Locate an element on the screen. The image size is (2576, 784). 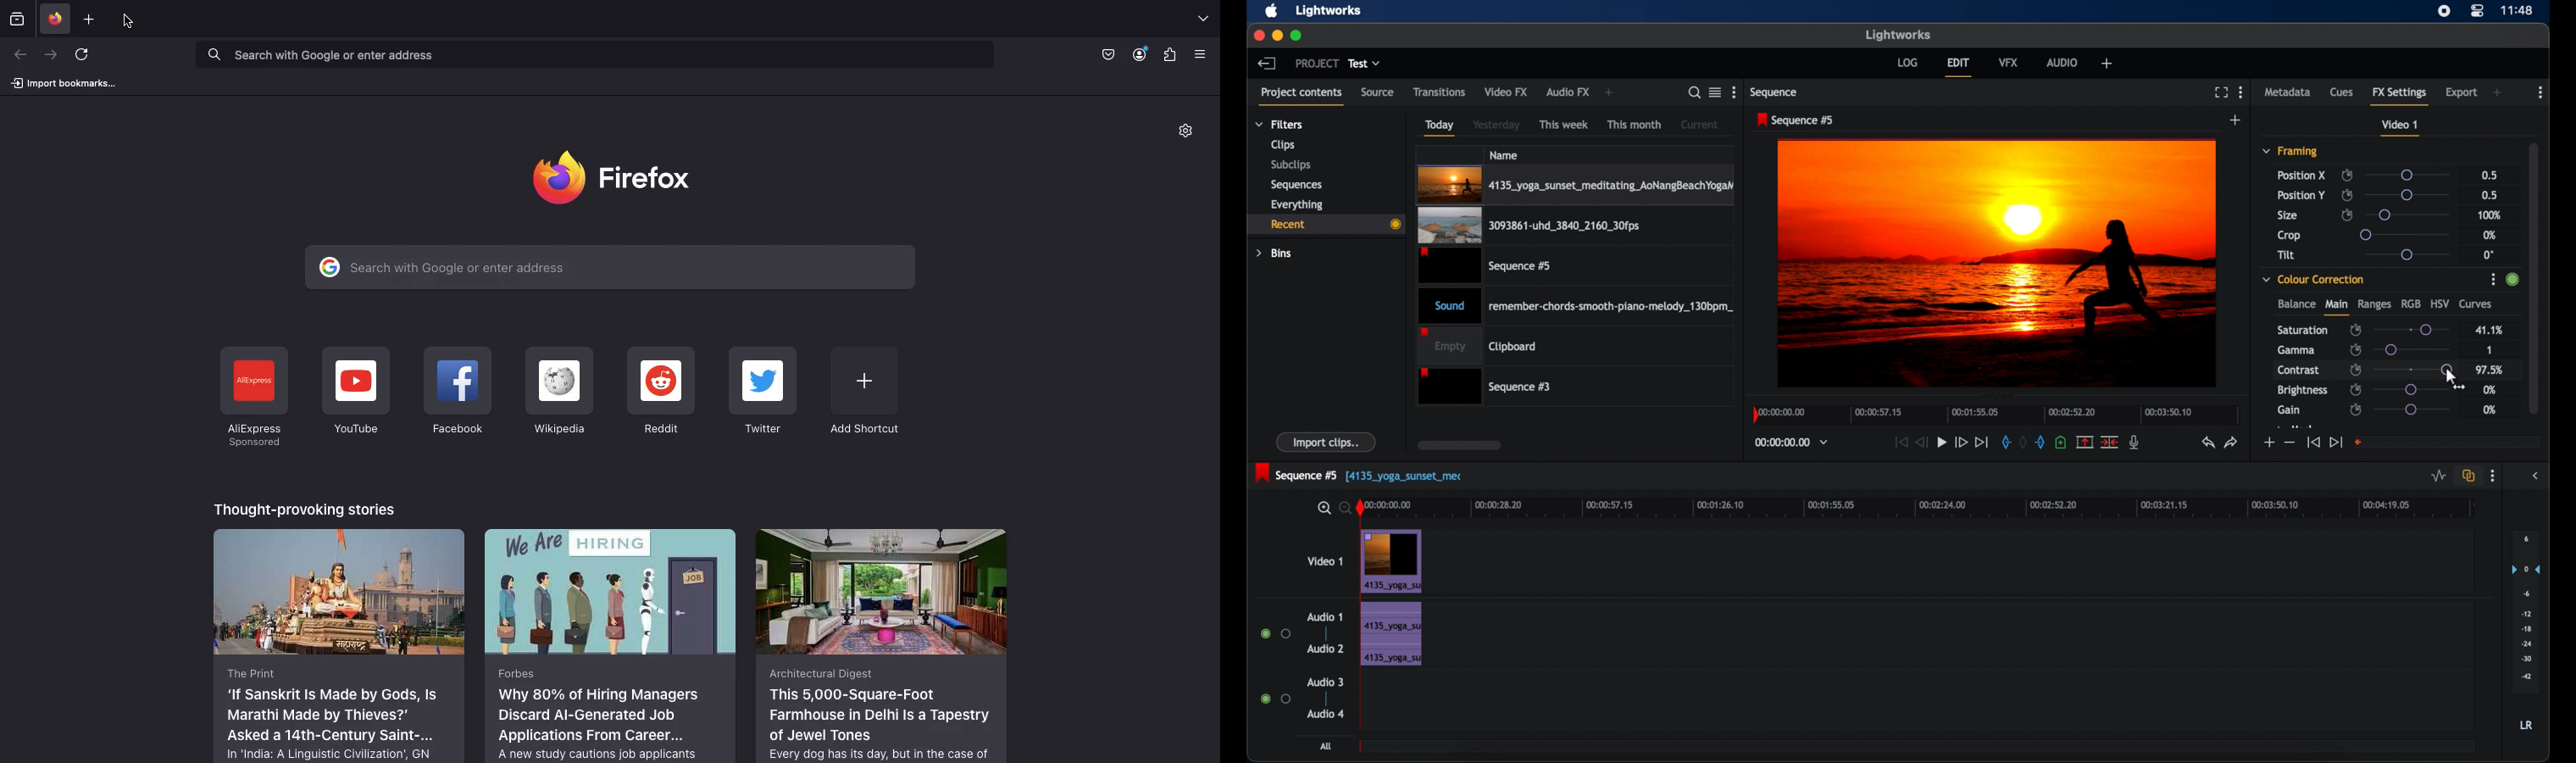
audio 3 is located at coordinates (1325, 682).